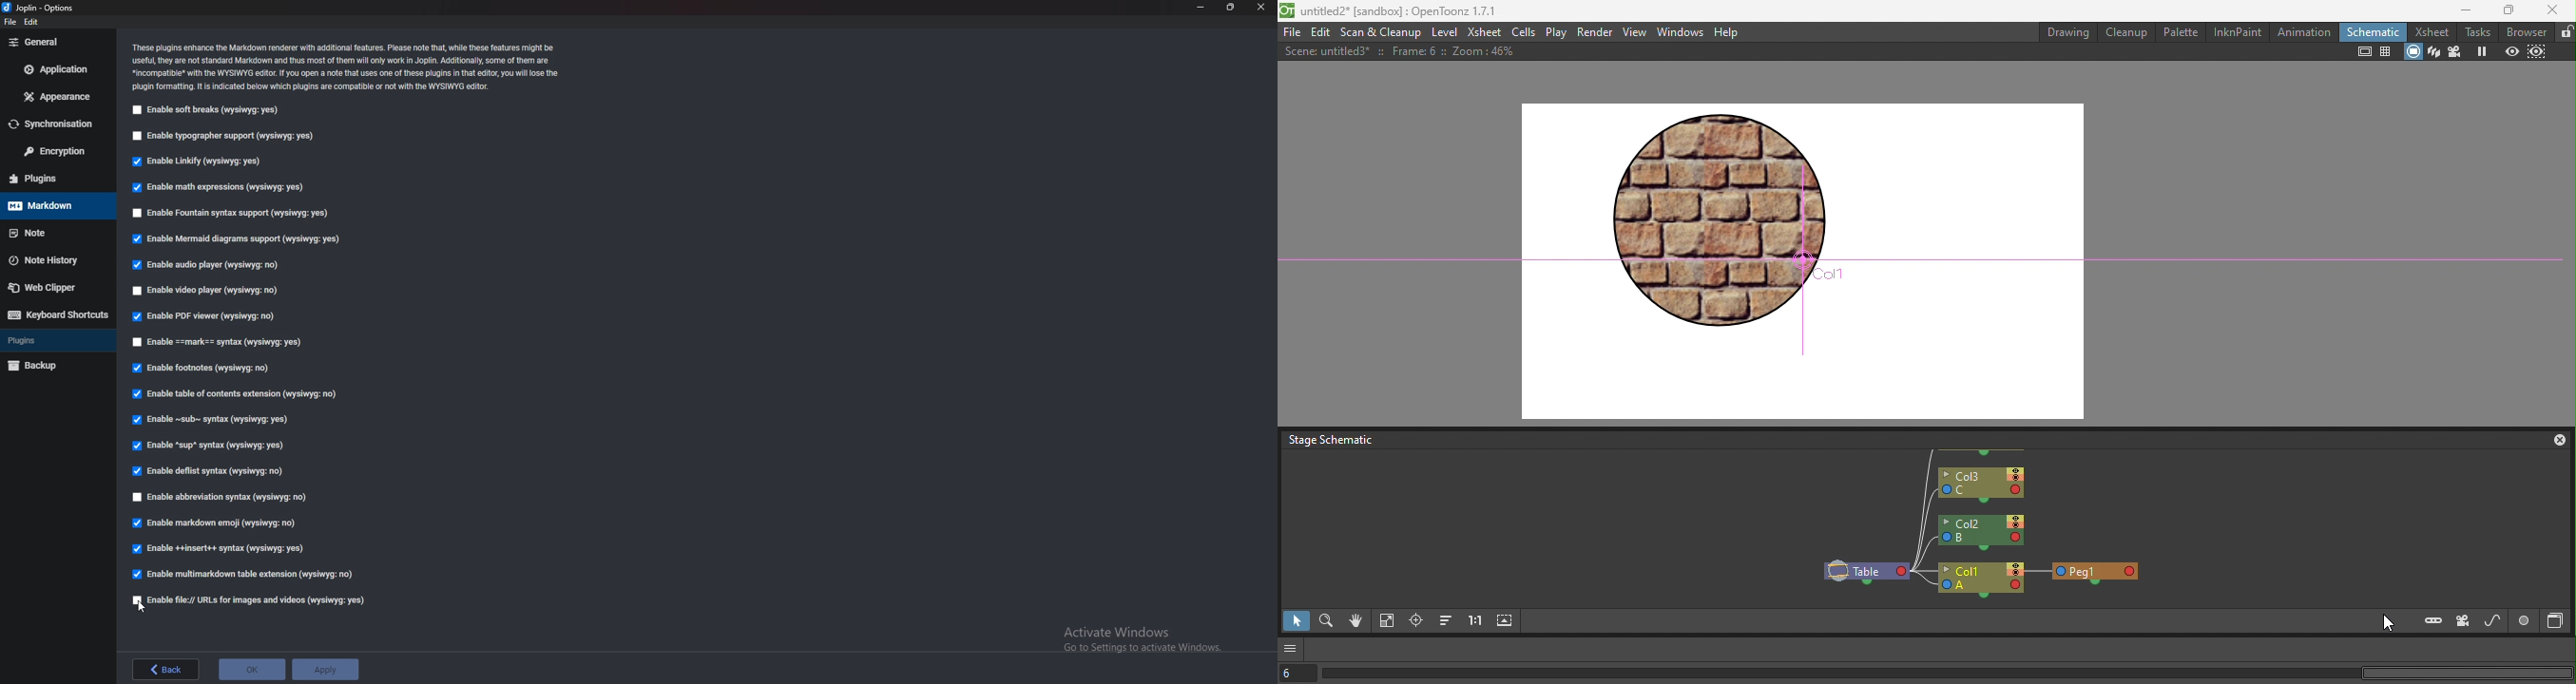  I want to click on Cursor, so click(2385, 626).